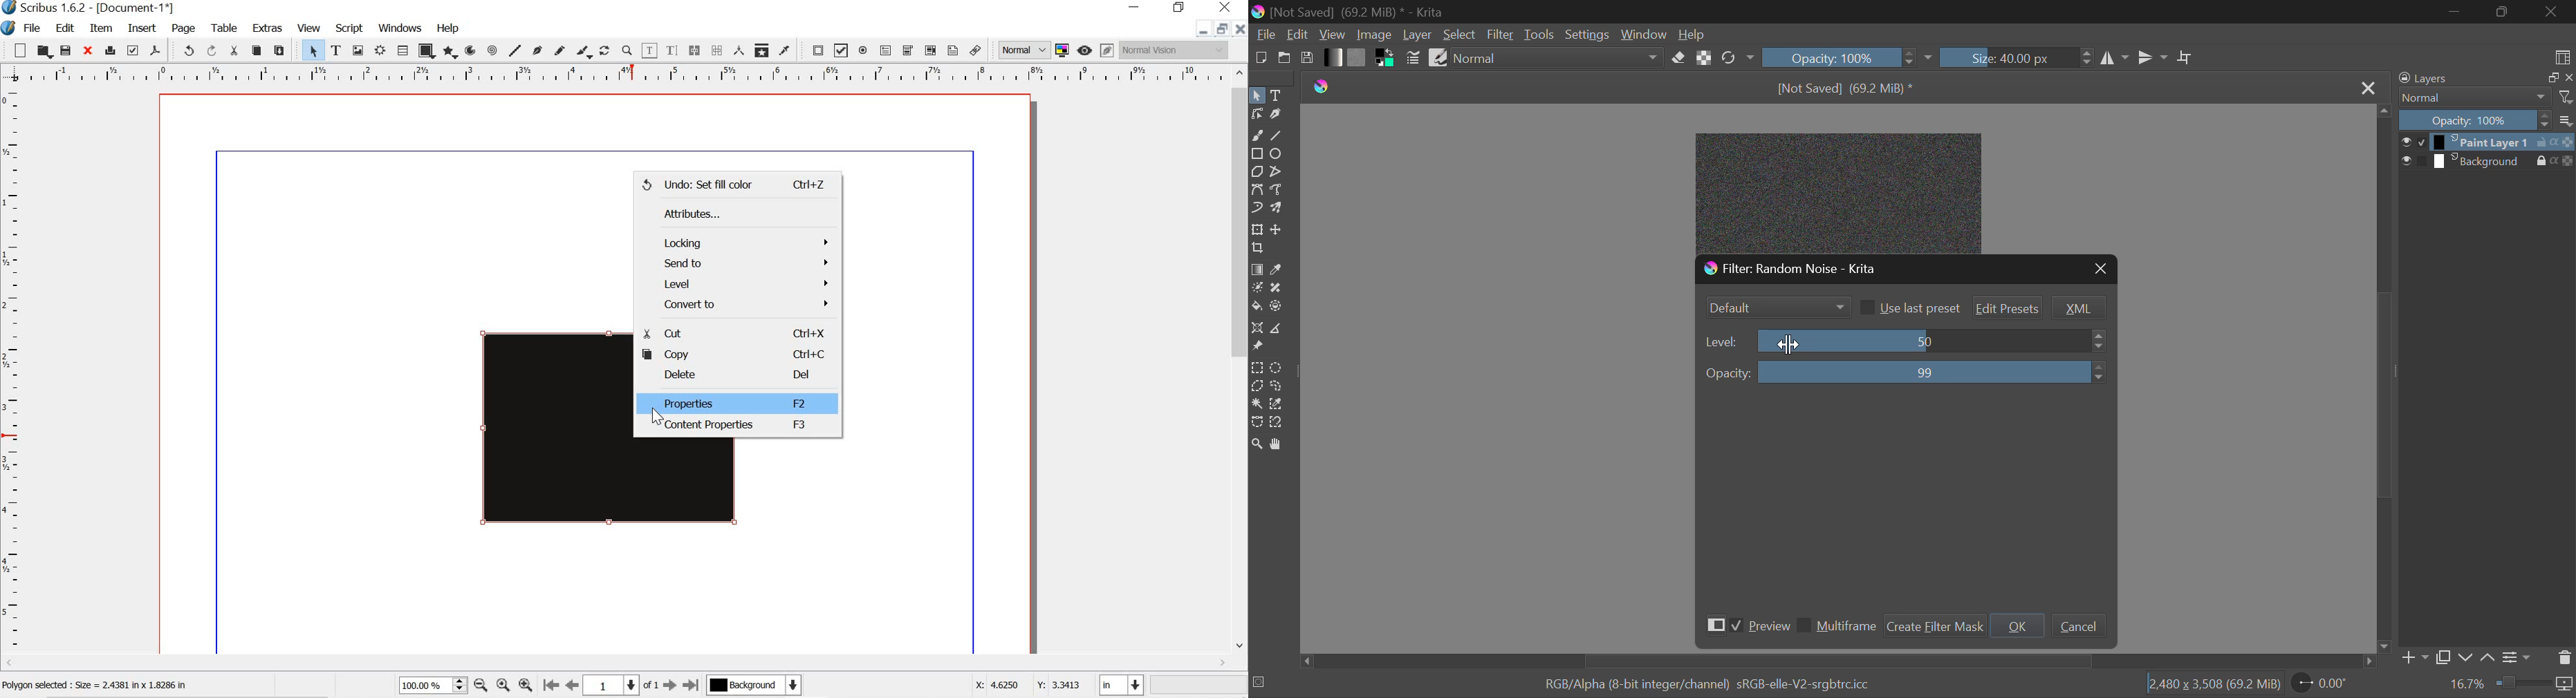  What do you see at coordinates (734, 427) in the screenshot?
I see `content properties` at bounding box center [734, 427].